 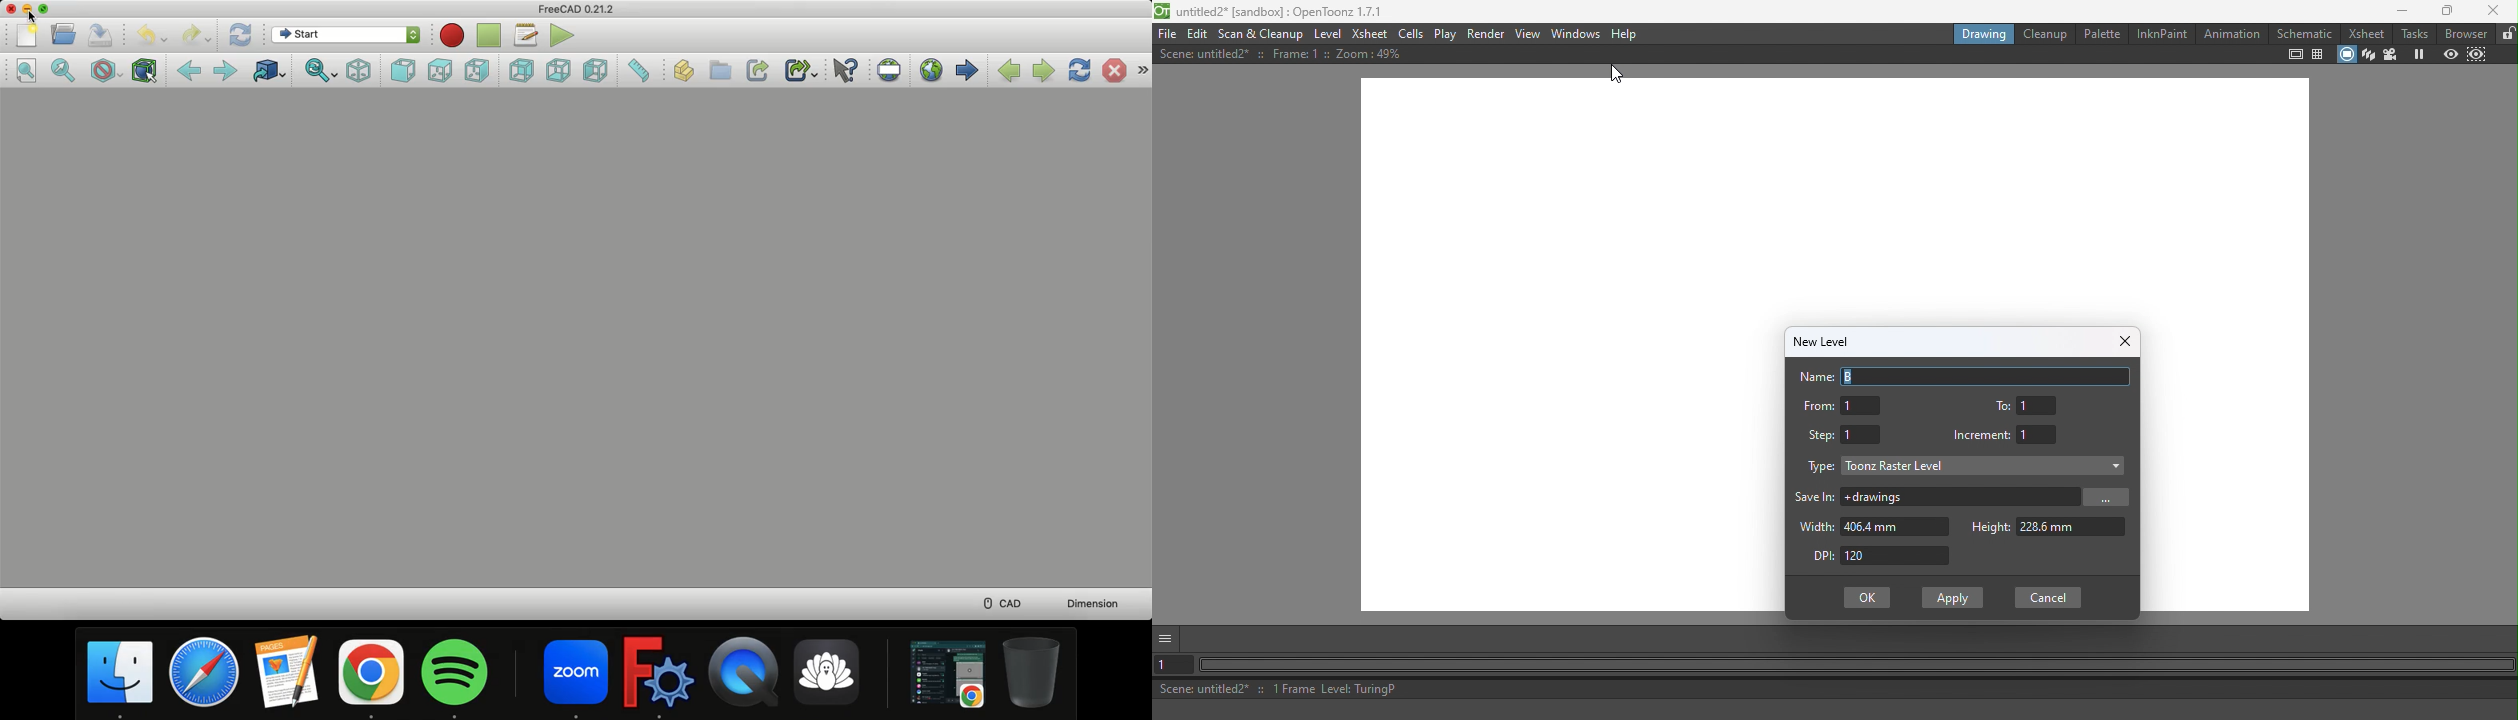 What do you see at coordinates (576, 678) in the screenshot?
I see `Zoom` at bounding box center [576, 678].